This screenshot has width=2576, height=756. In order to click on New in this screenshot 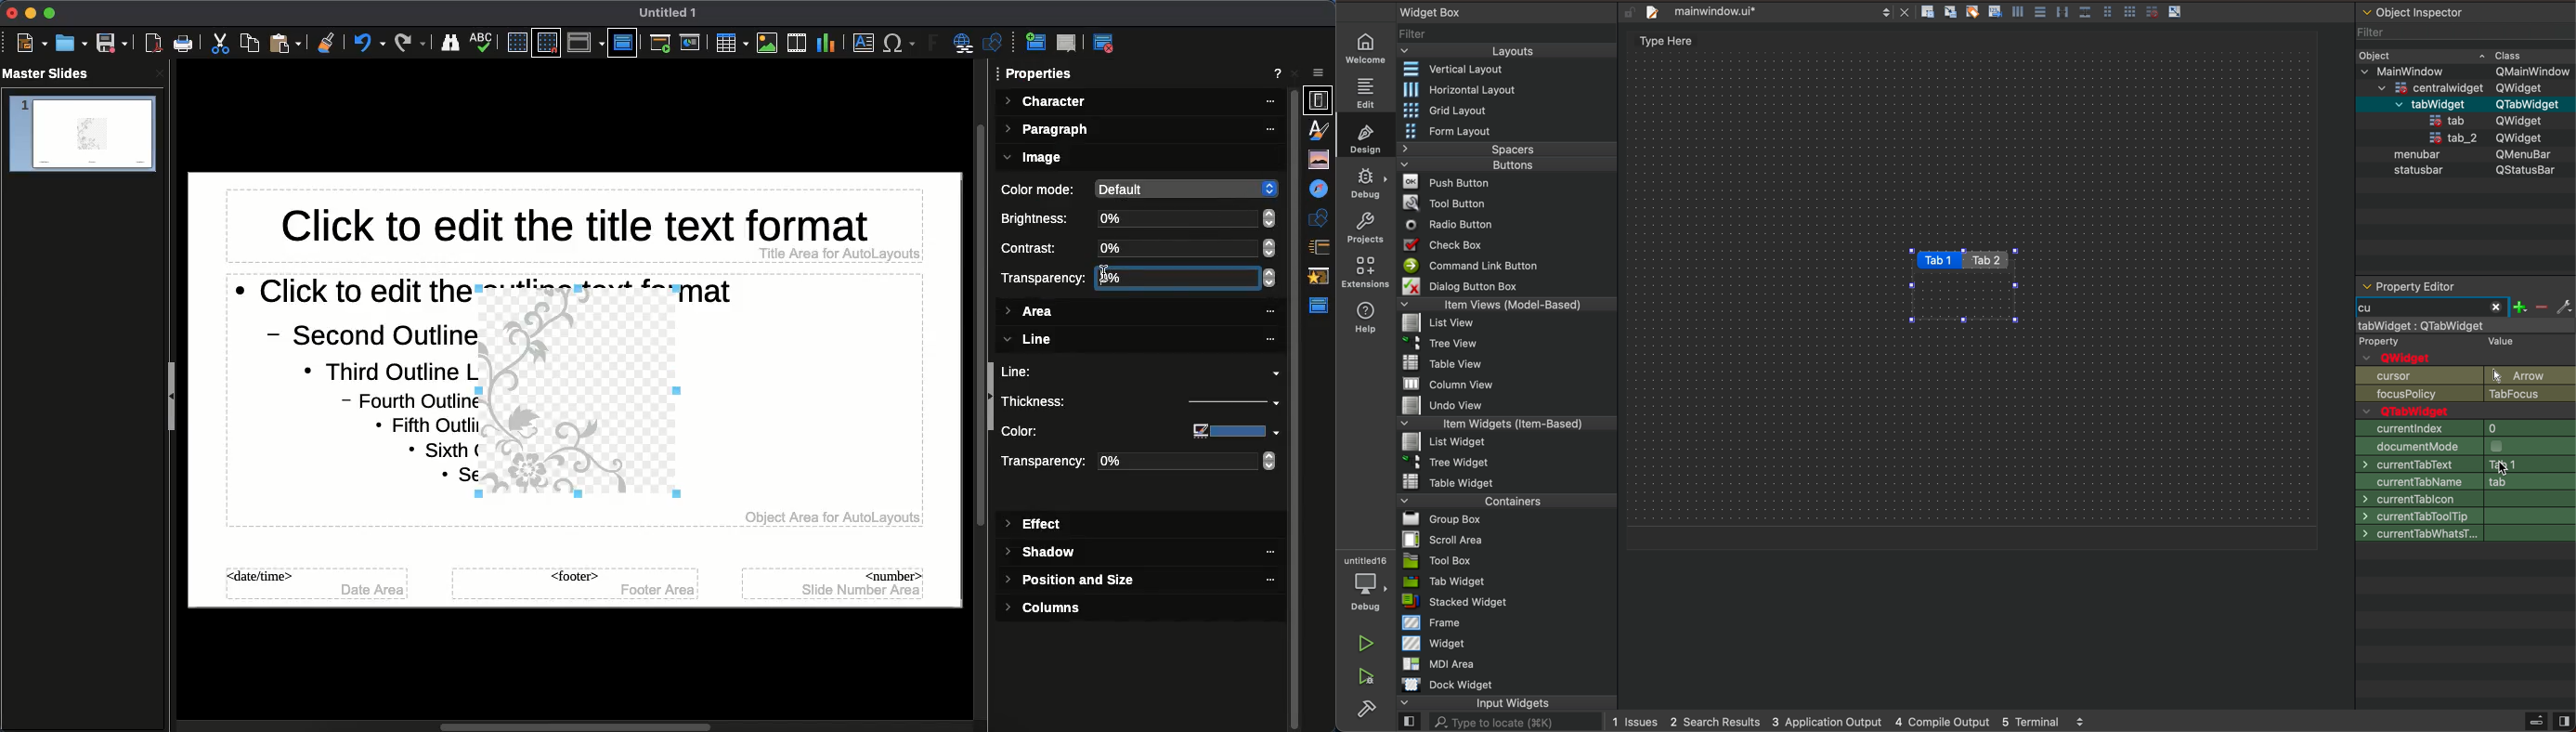, I will do `click(32, 44)`.